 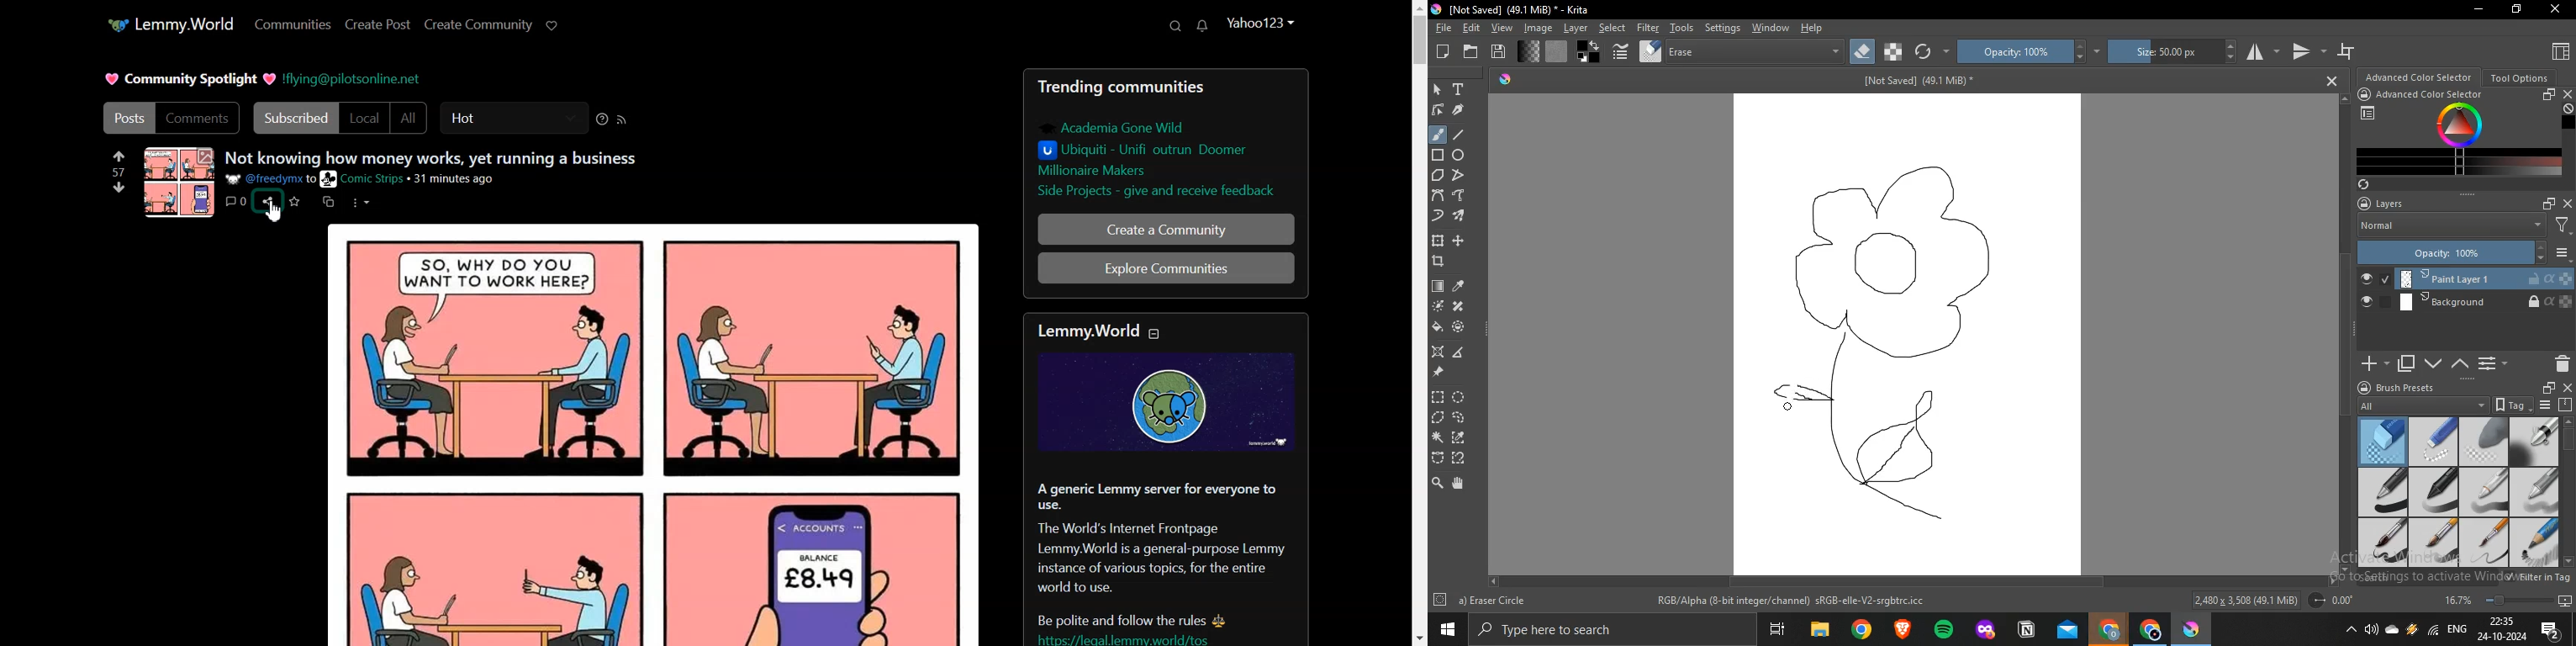 What do you see at coordinates (235, 201) in the screenshot?
I see `Comments` at bounding box center [235, 201].